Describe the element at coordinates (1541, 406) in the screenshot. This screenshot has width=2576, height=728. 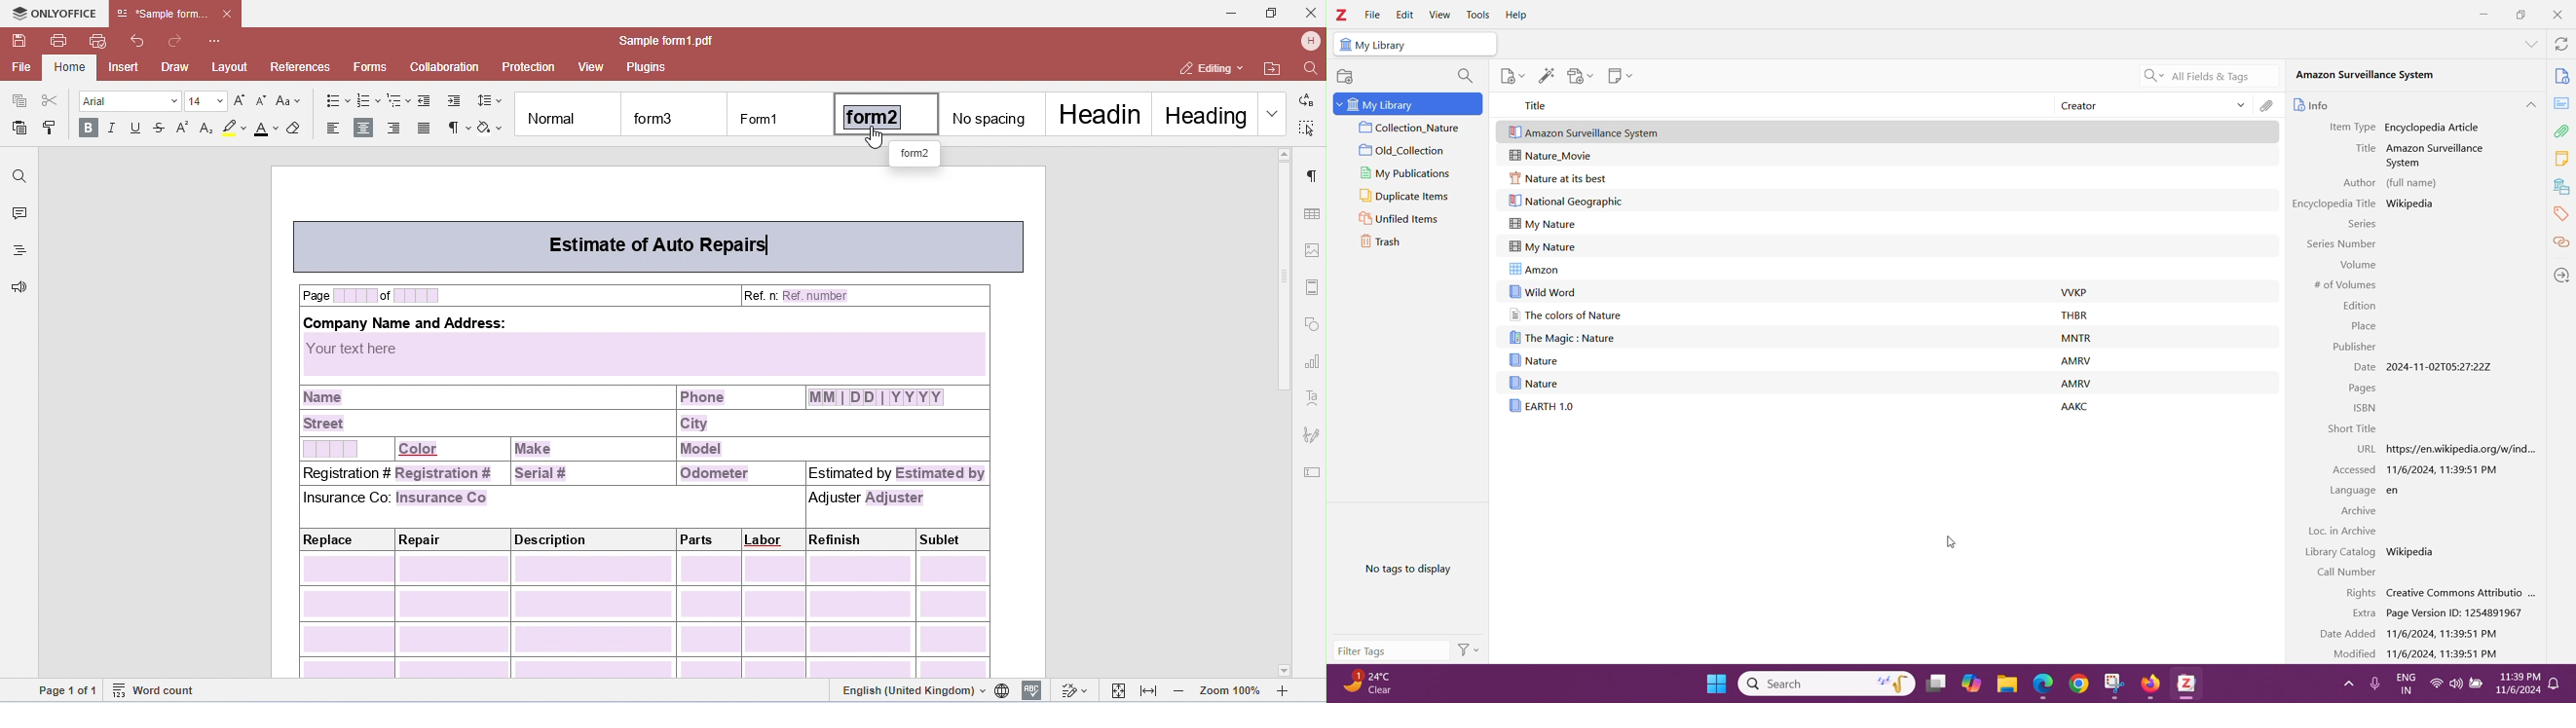
I see `EARTH 1.0` at that location.